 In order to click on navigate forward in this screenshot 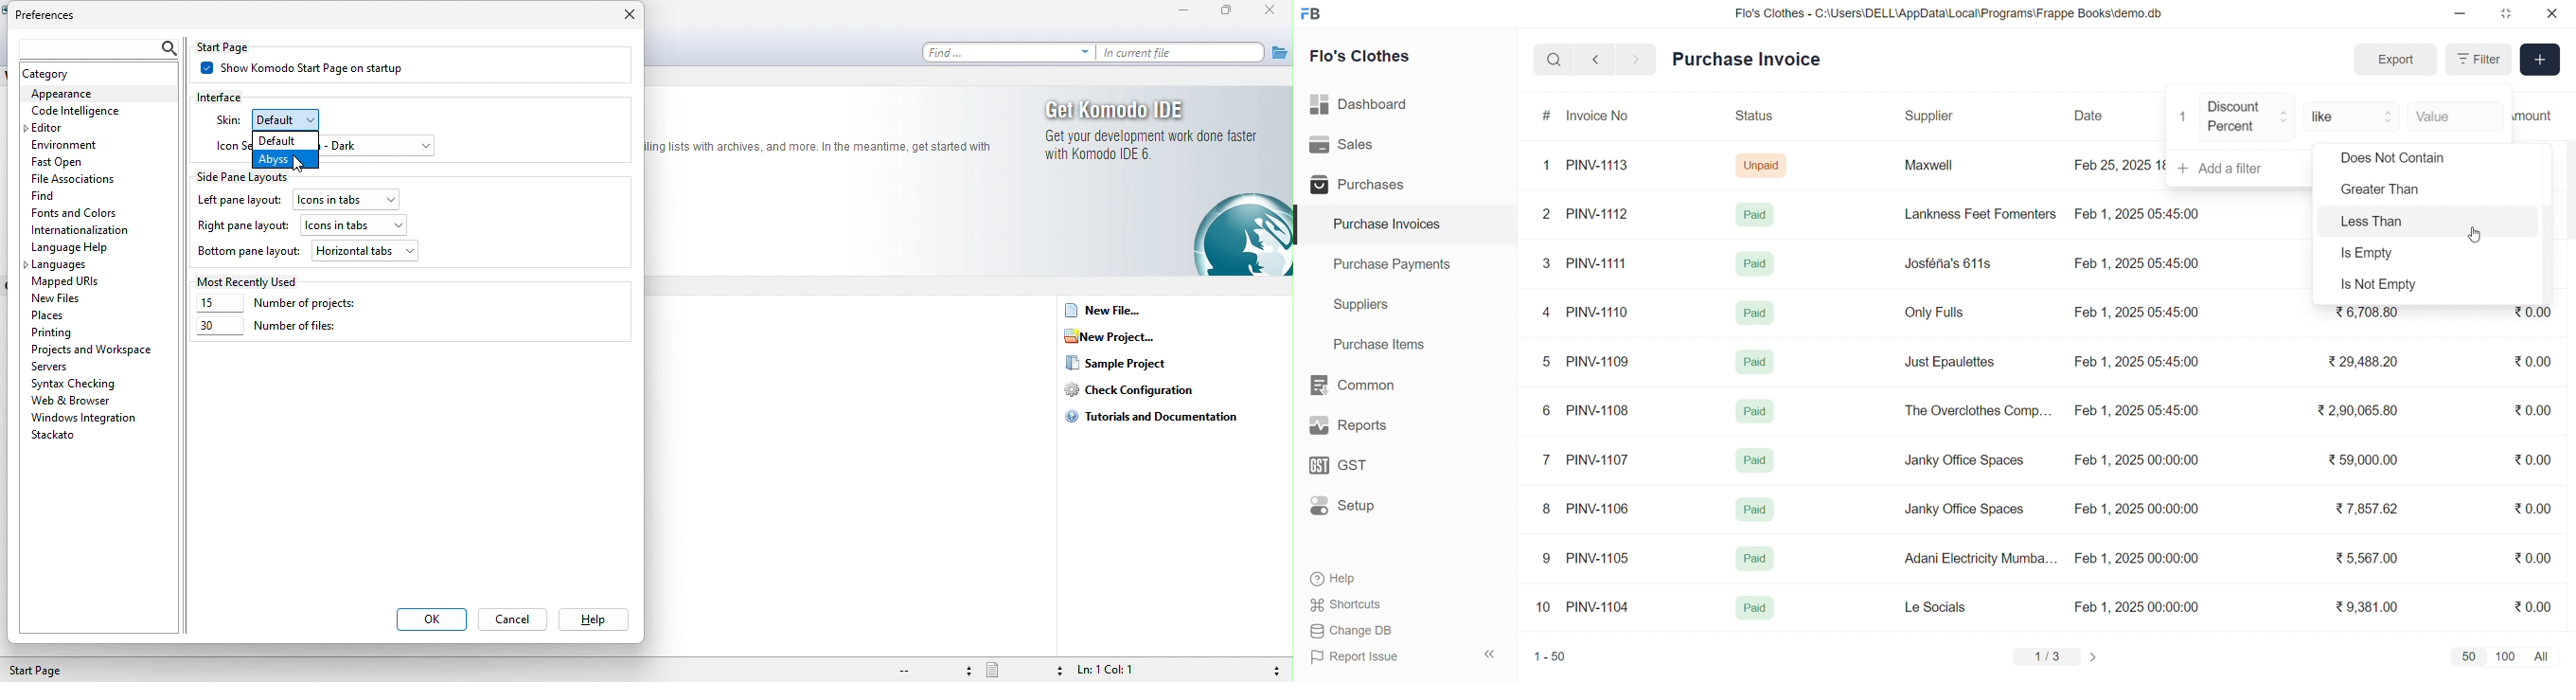, I will do `click(1637, 58)`.